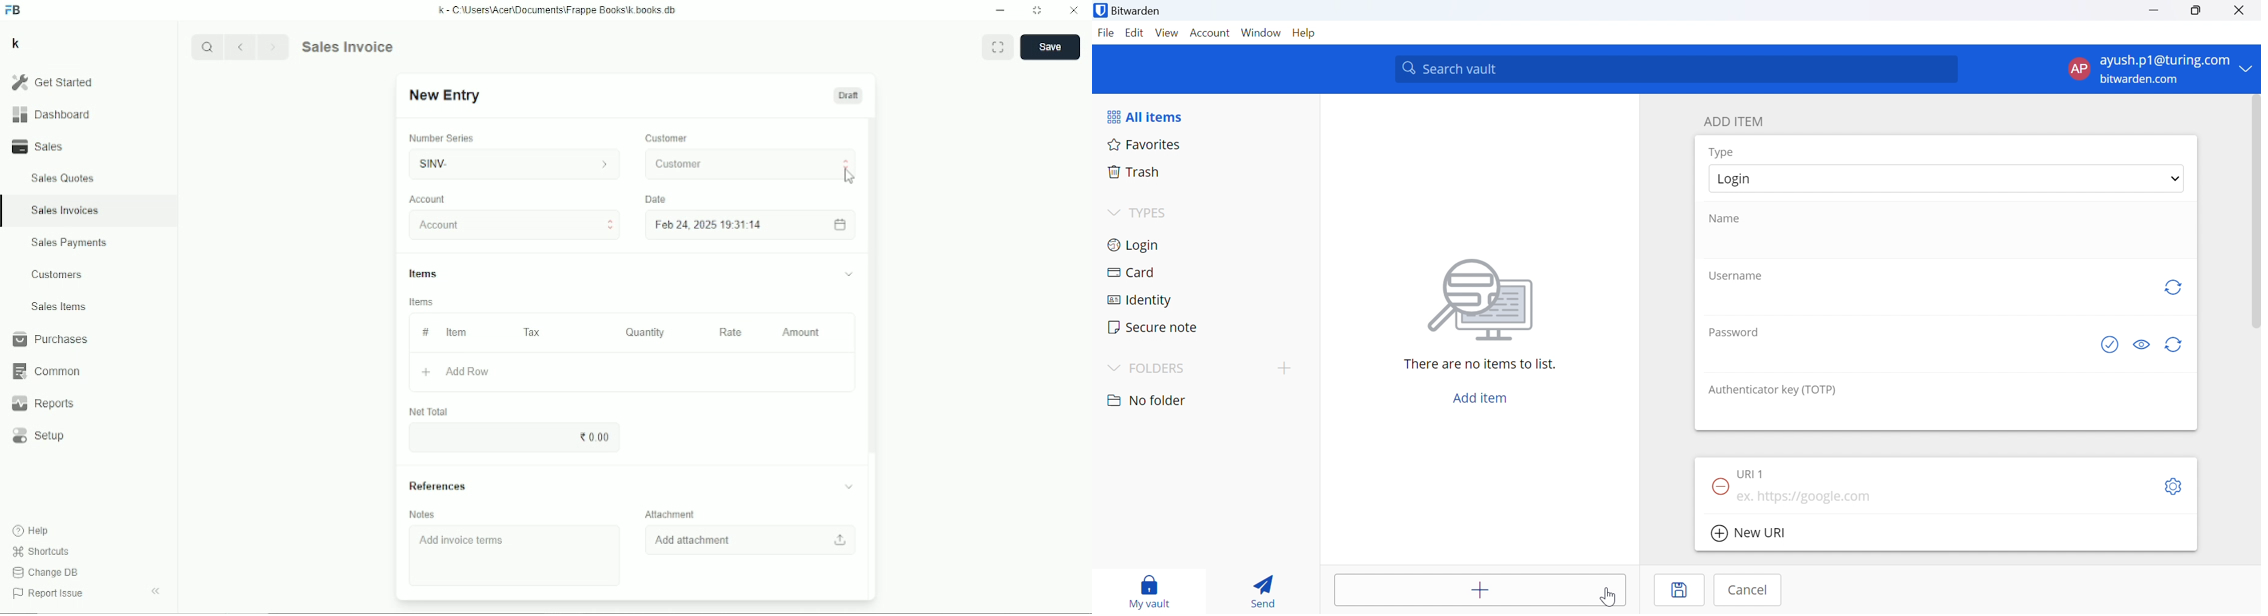 The image size is (2268, 616). I want to click on Customer, so click(752, 164).